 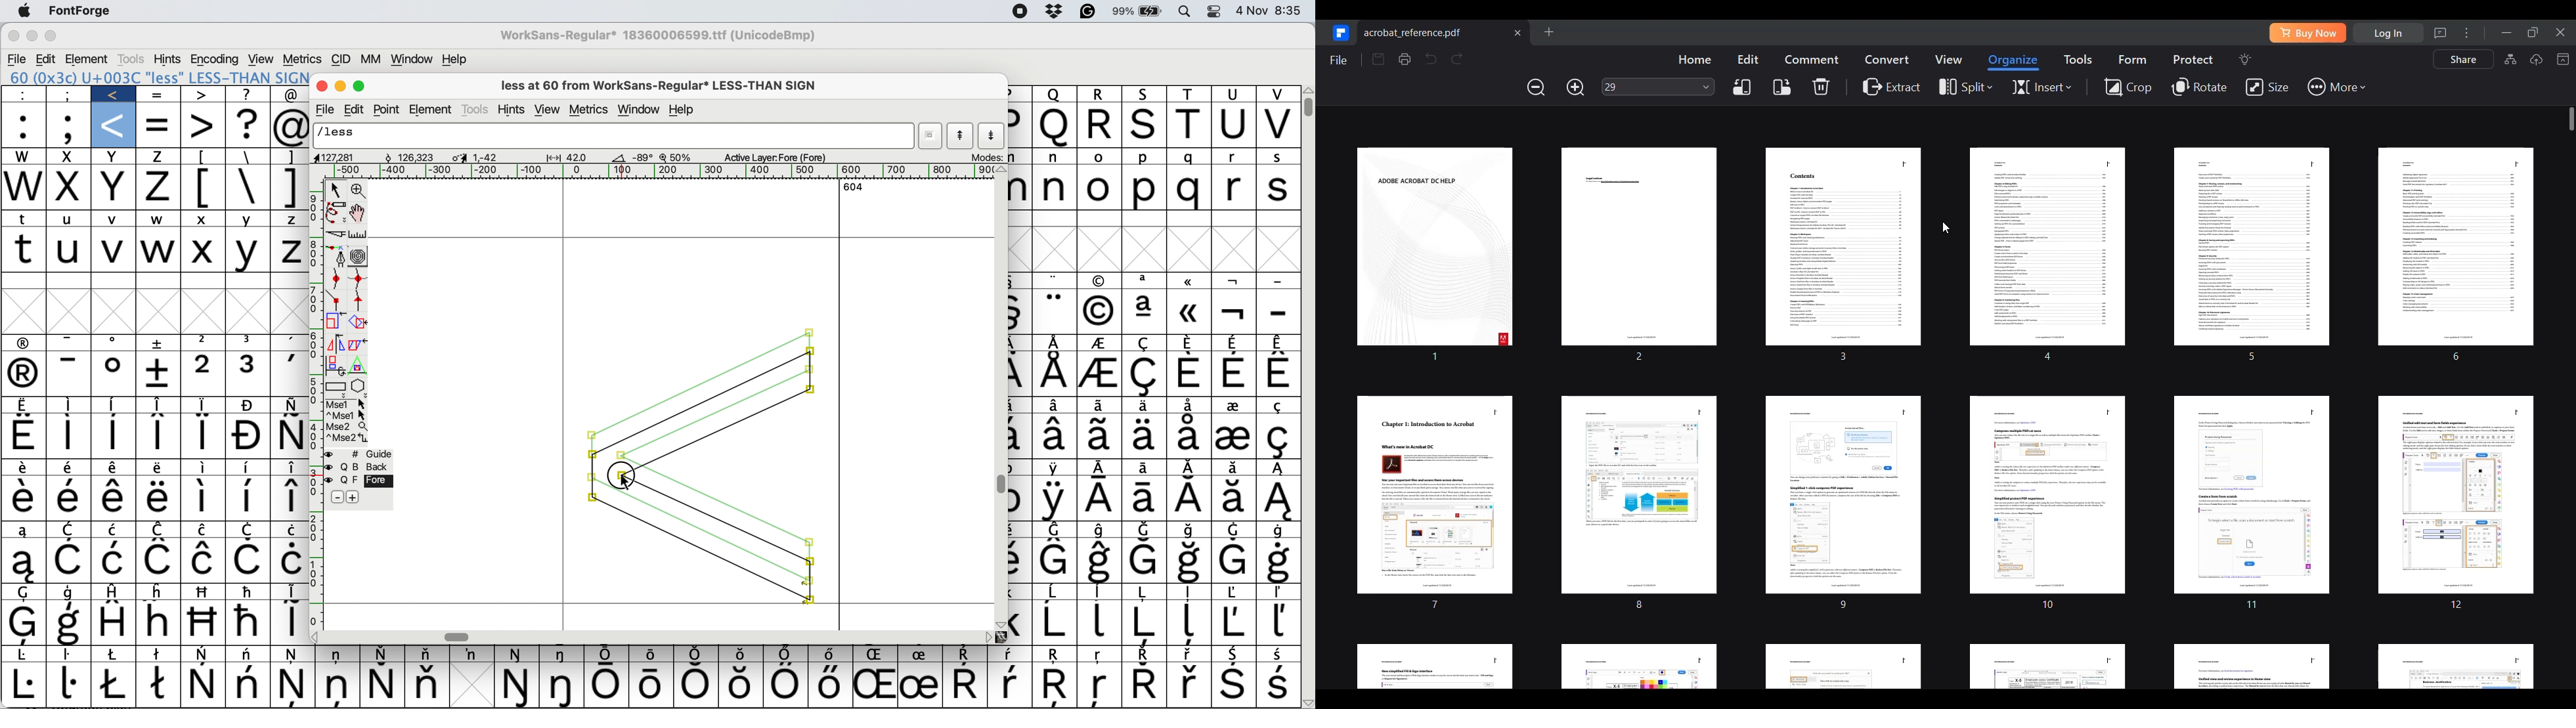 I want to click on Symbol, so click(x=1148, y=500).